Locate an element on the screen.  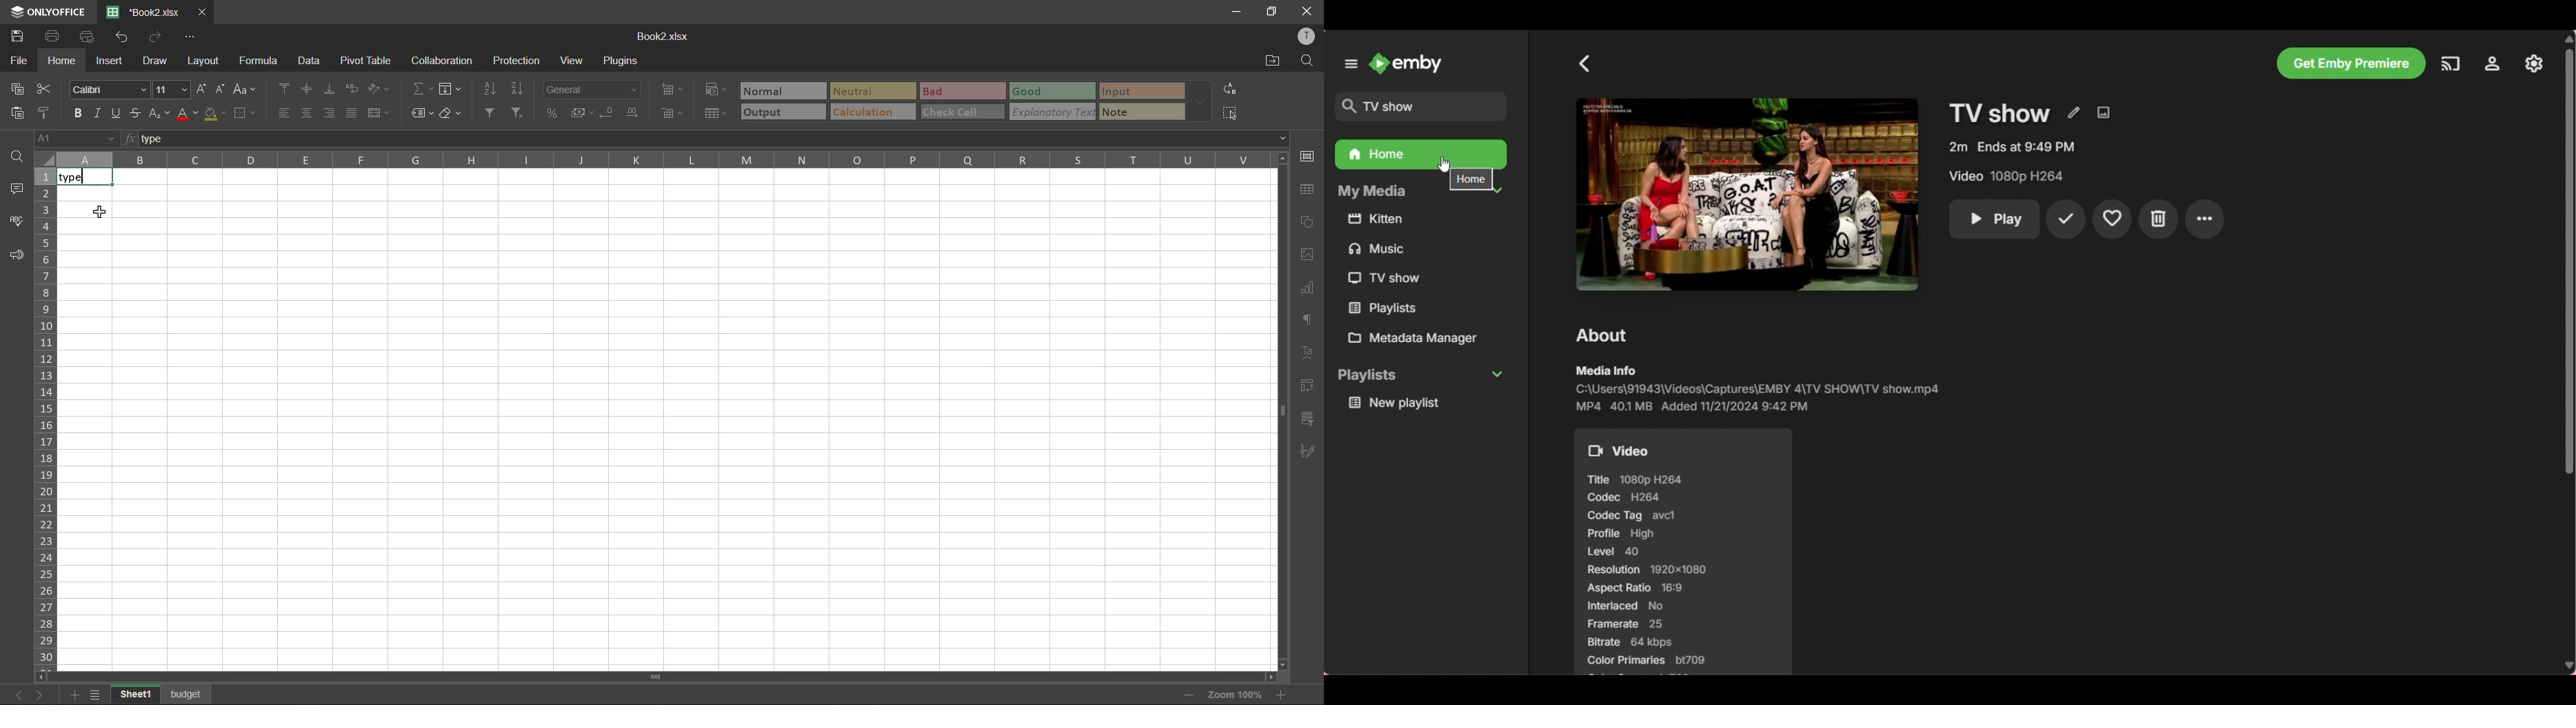
shapes is located at coordinates (1308, 223).